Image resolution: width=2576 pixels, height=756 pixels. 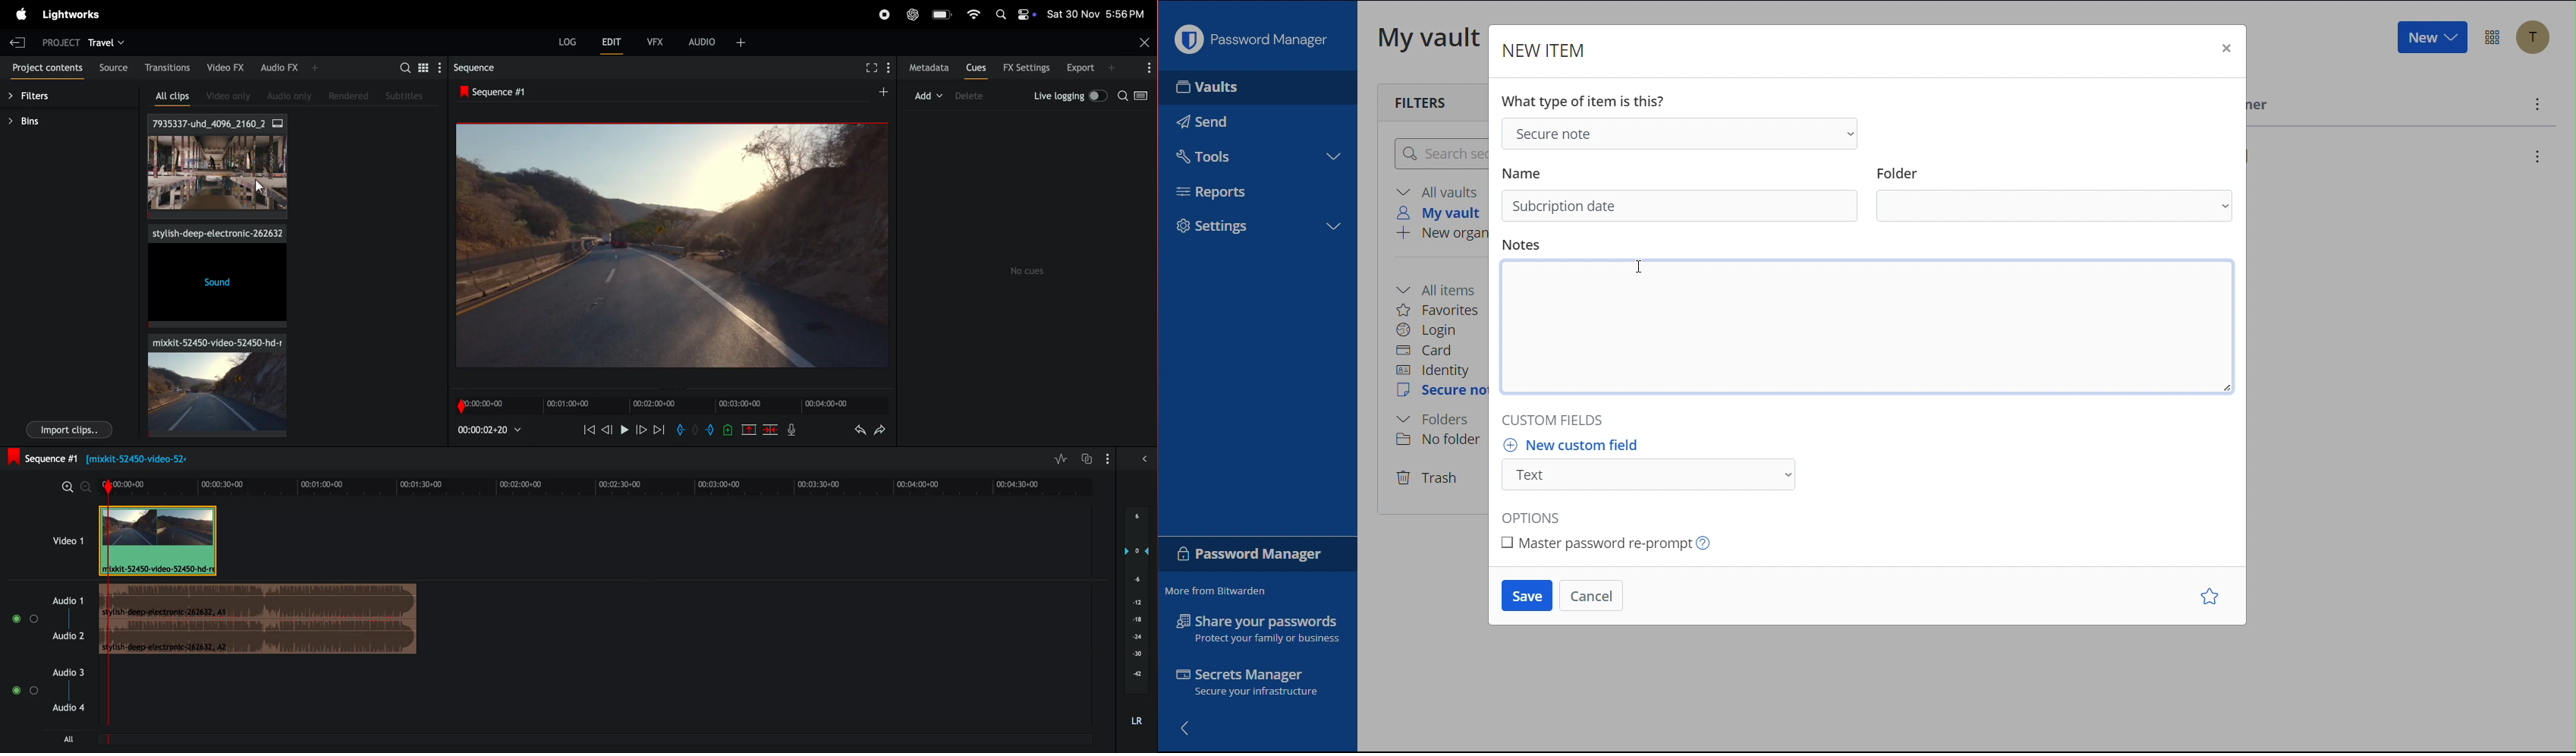 What do you see at coordinates (879, 13) in the screenshot?
I see `record` at bounding box center [879, 13].